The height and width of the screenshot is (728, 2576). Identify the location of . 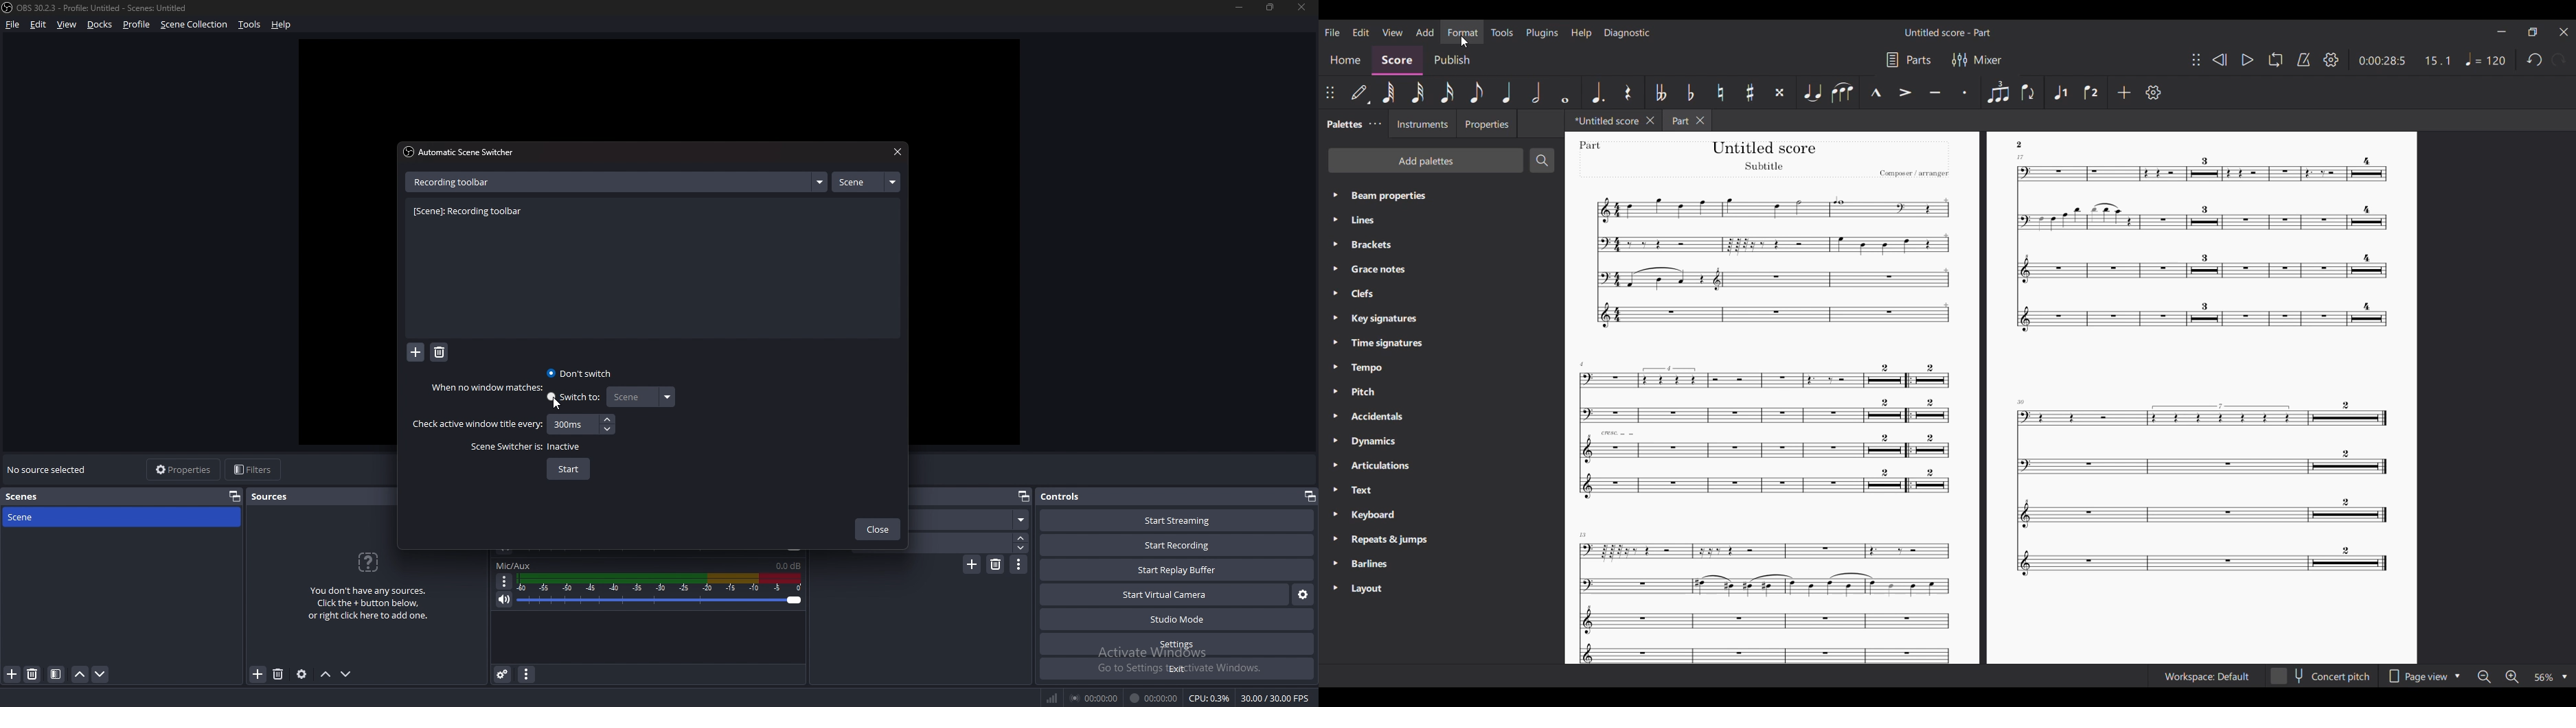
(1773, 262).